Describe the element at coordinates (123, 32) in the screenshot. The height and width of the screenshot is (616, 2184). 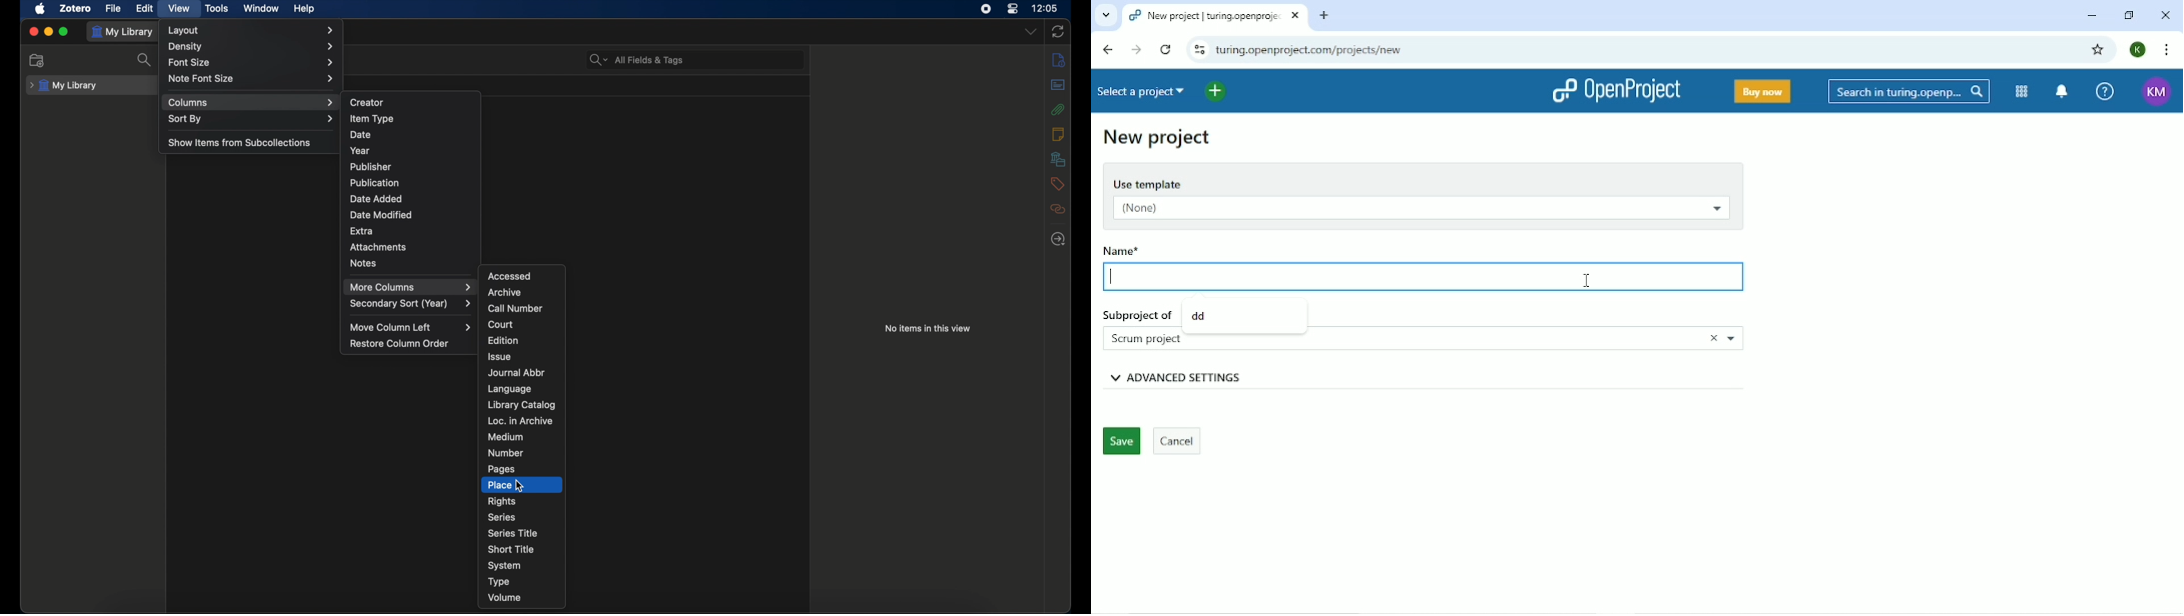
I see `my library` at that location.